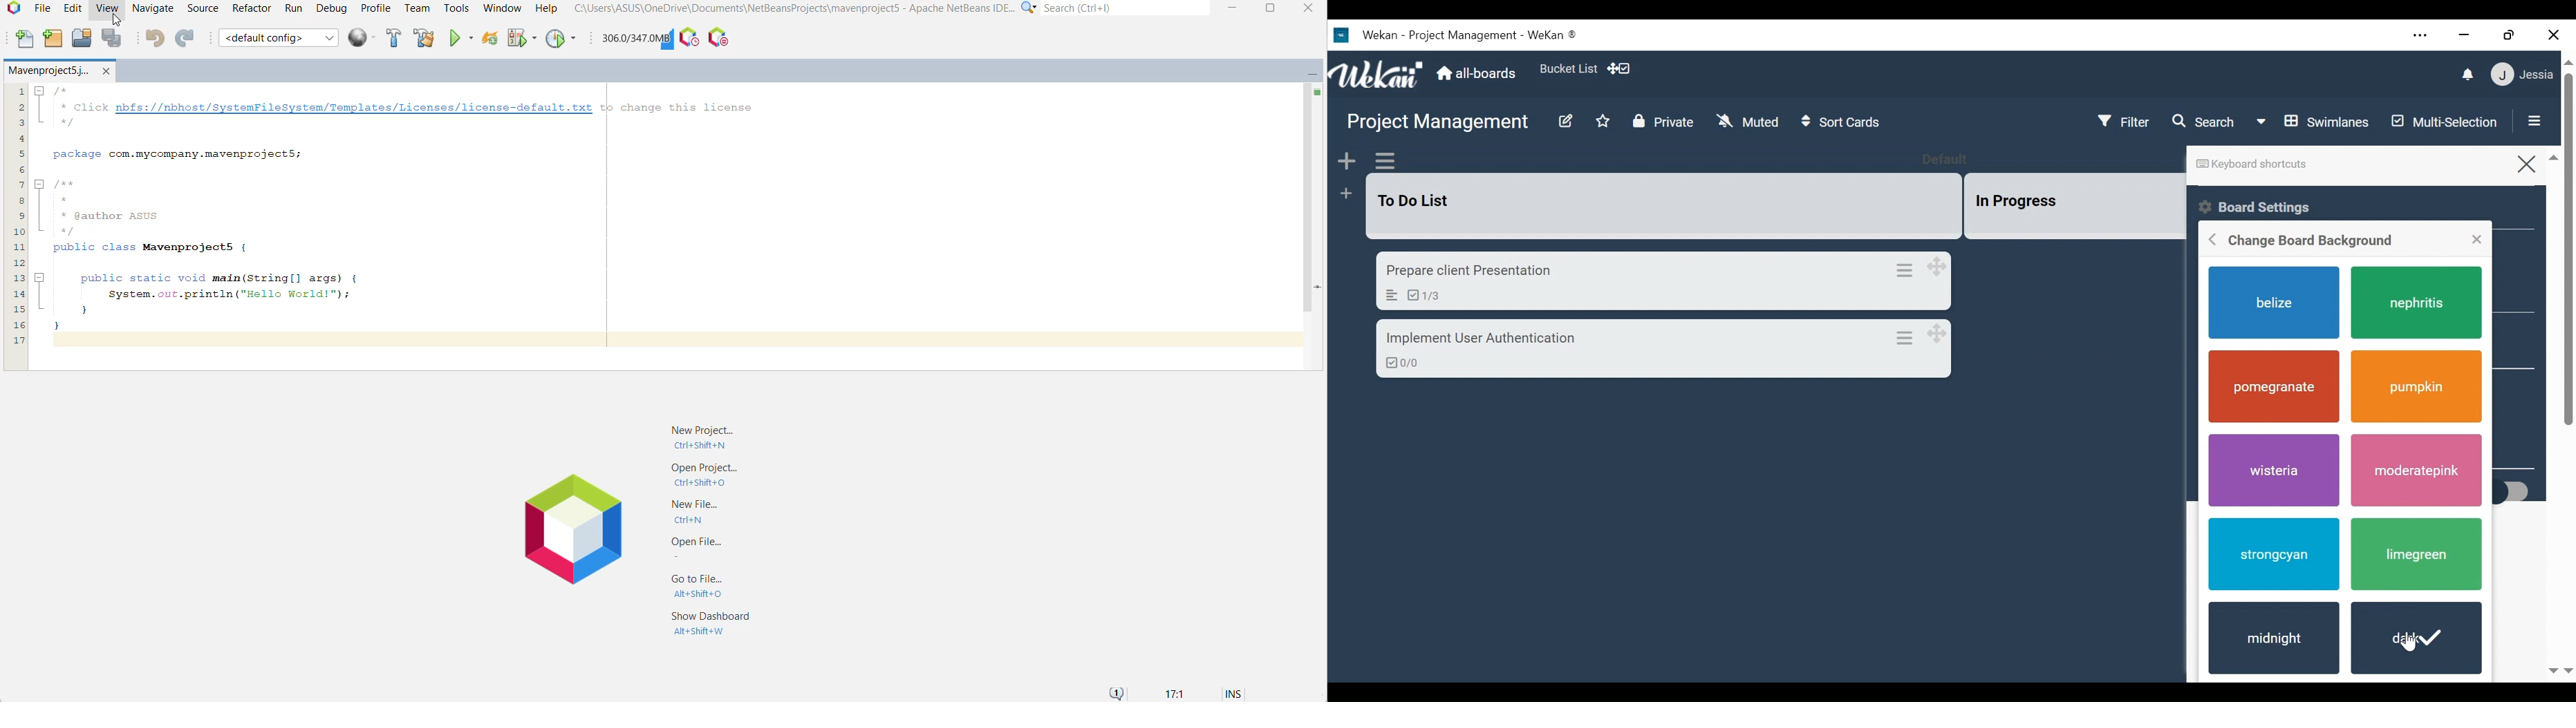 Image resolution: width=2576 pixels, height=728 pixels. Describe the element at coordinates (281, 37) in the screenshot. I see `Set Project Configuration` at that location.